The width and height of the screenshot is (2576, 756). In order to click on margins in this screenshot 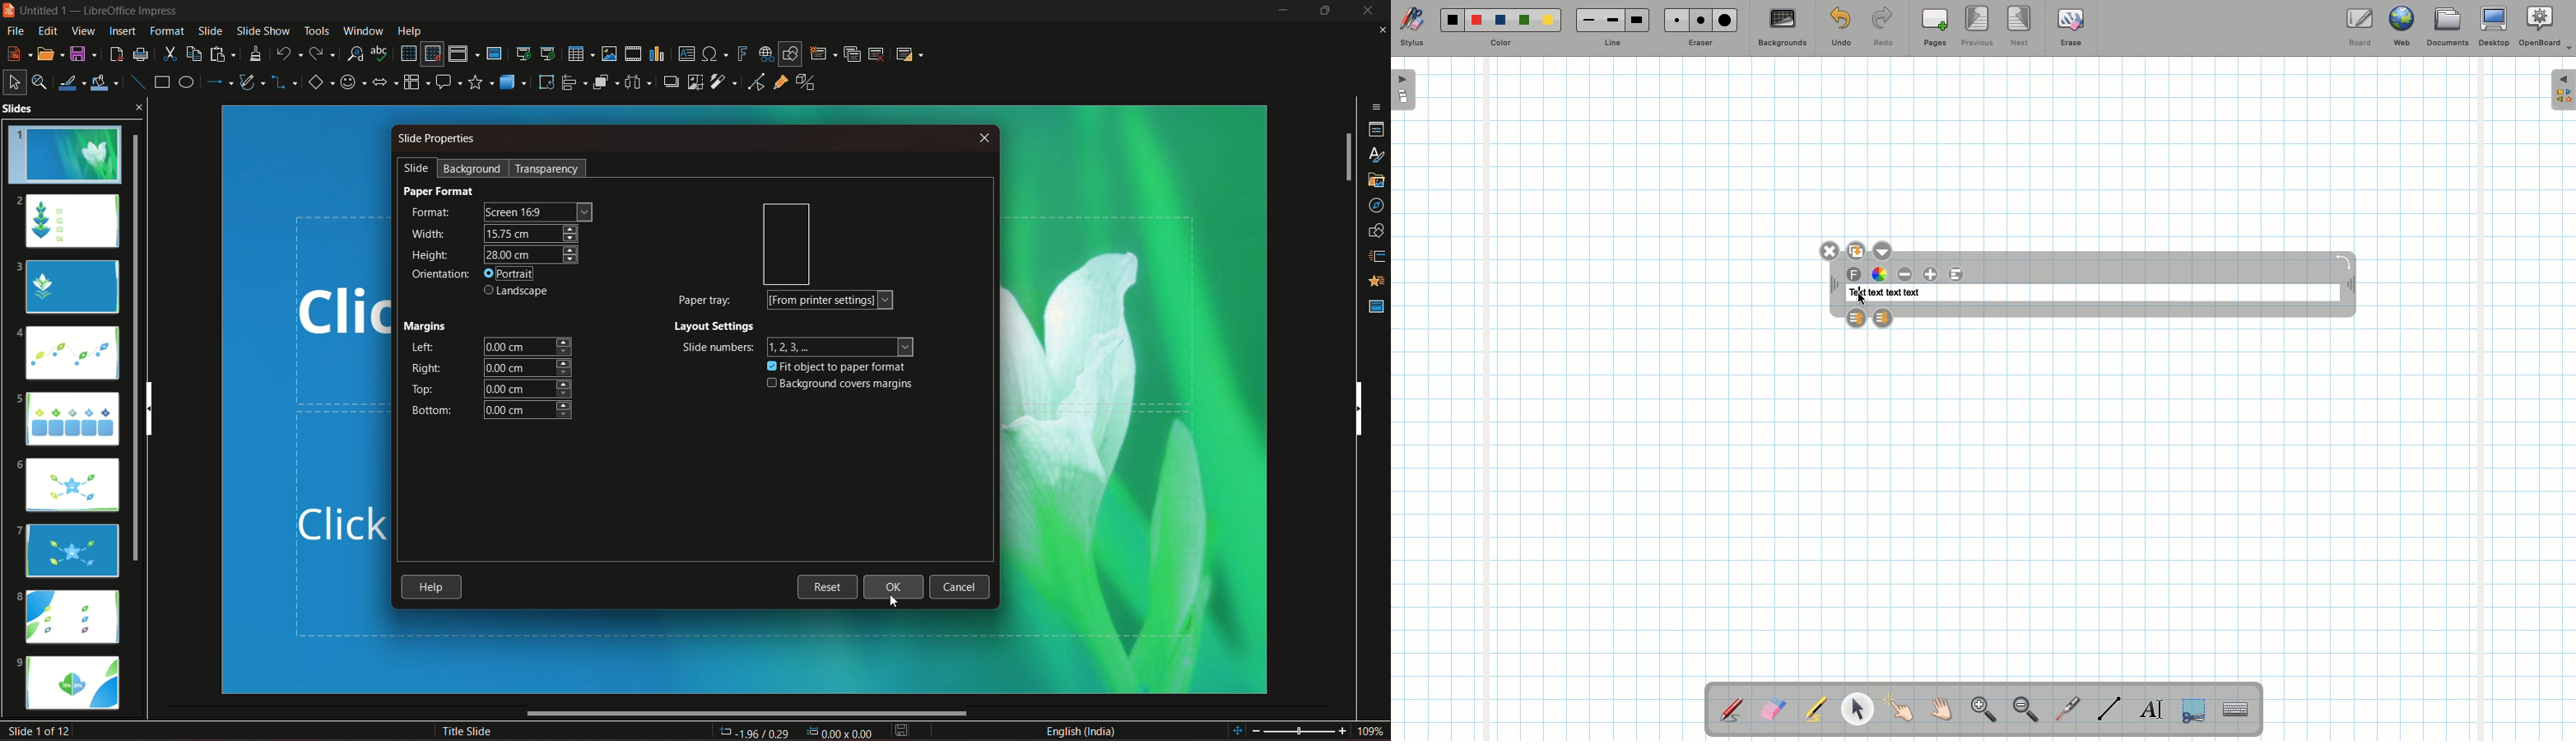, I will do `click(429, 323)`.